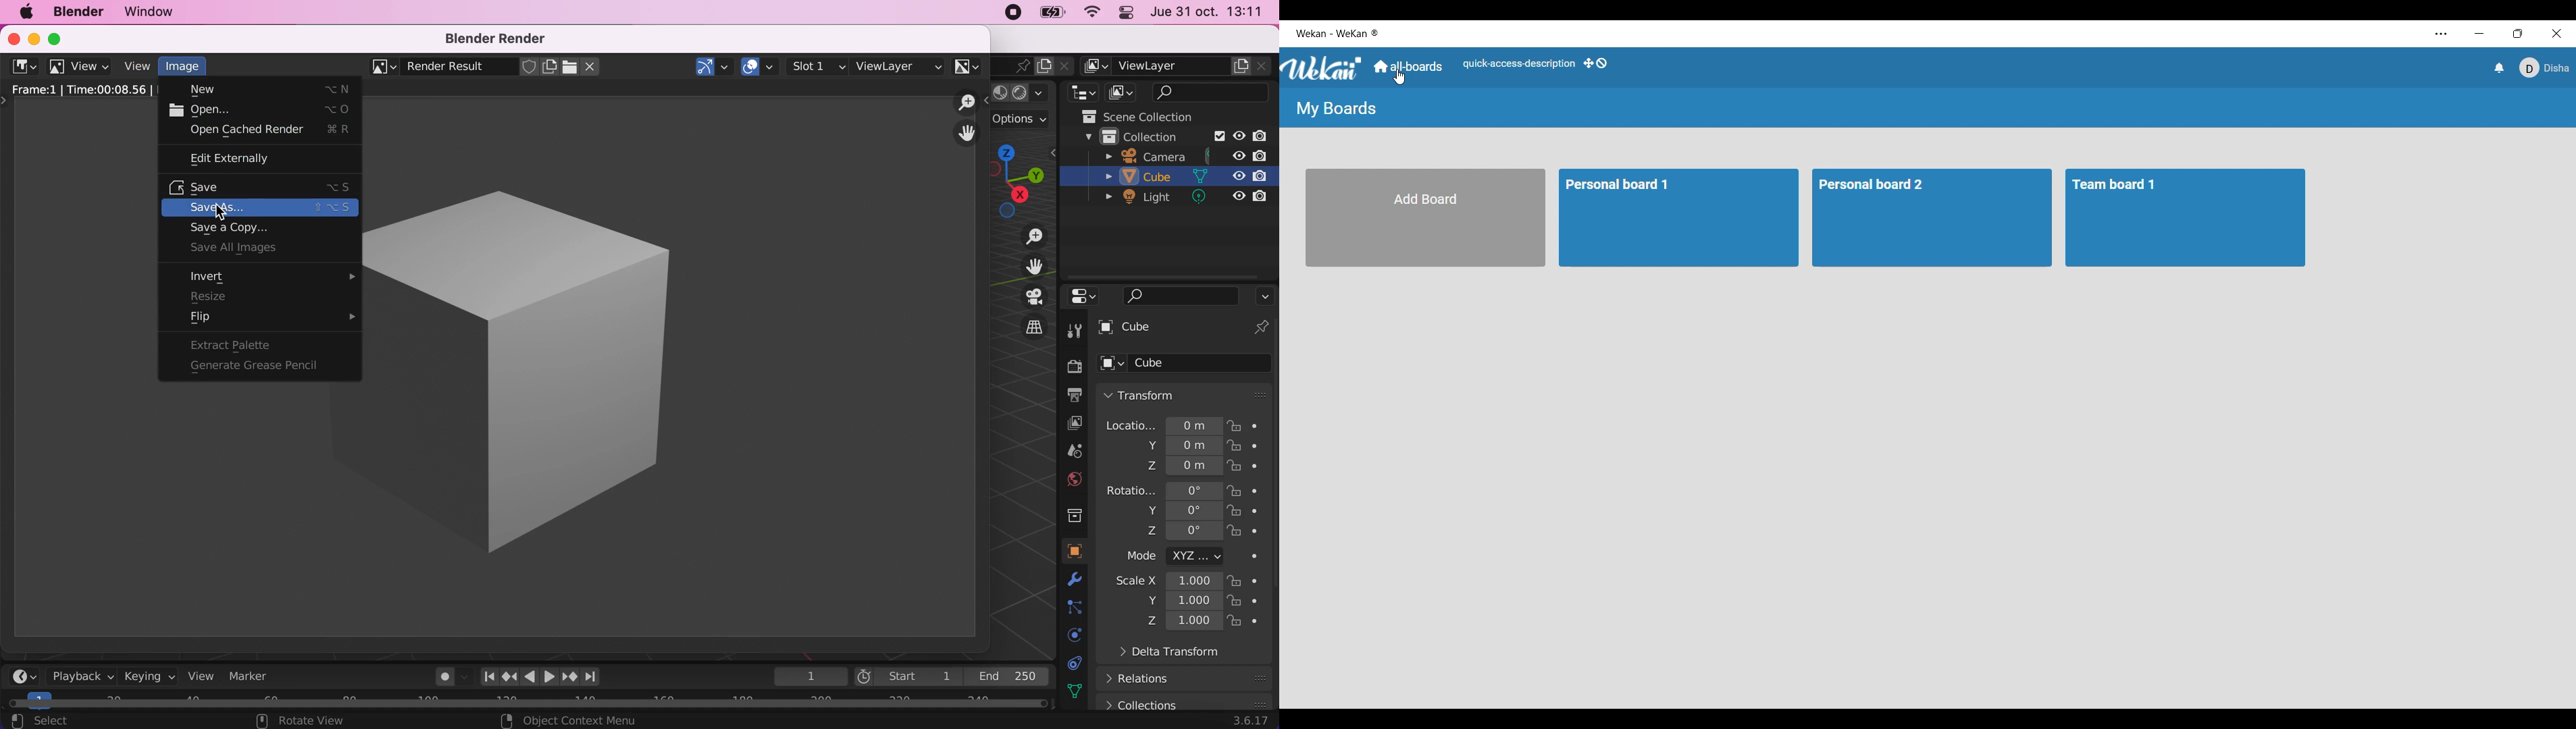  What do you see at coordinates (2442, 34) in the screenshot?
I see `More settings` at bounding box center [2442, 34].